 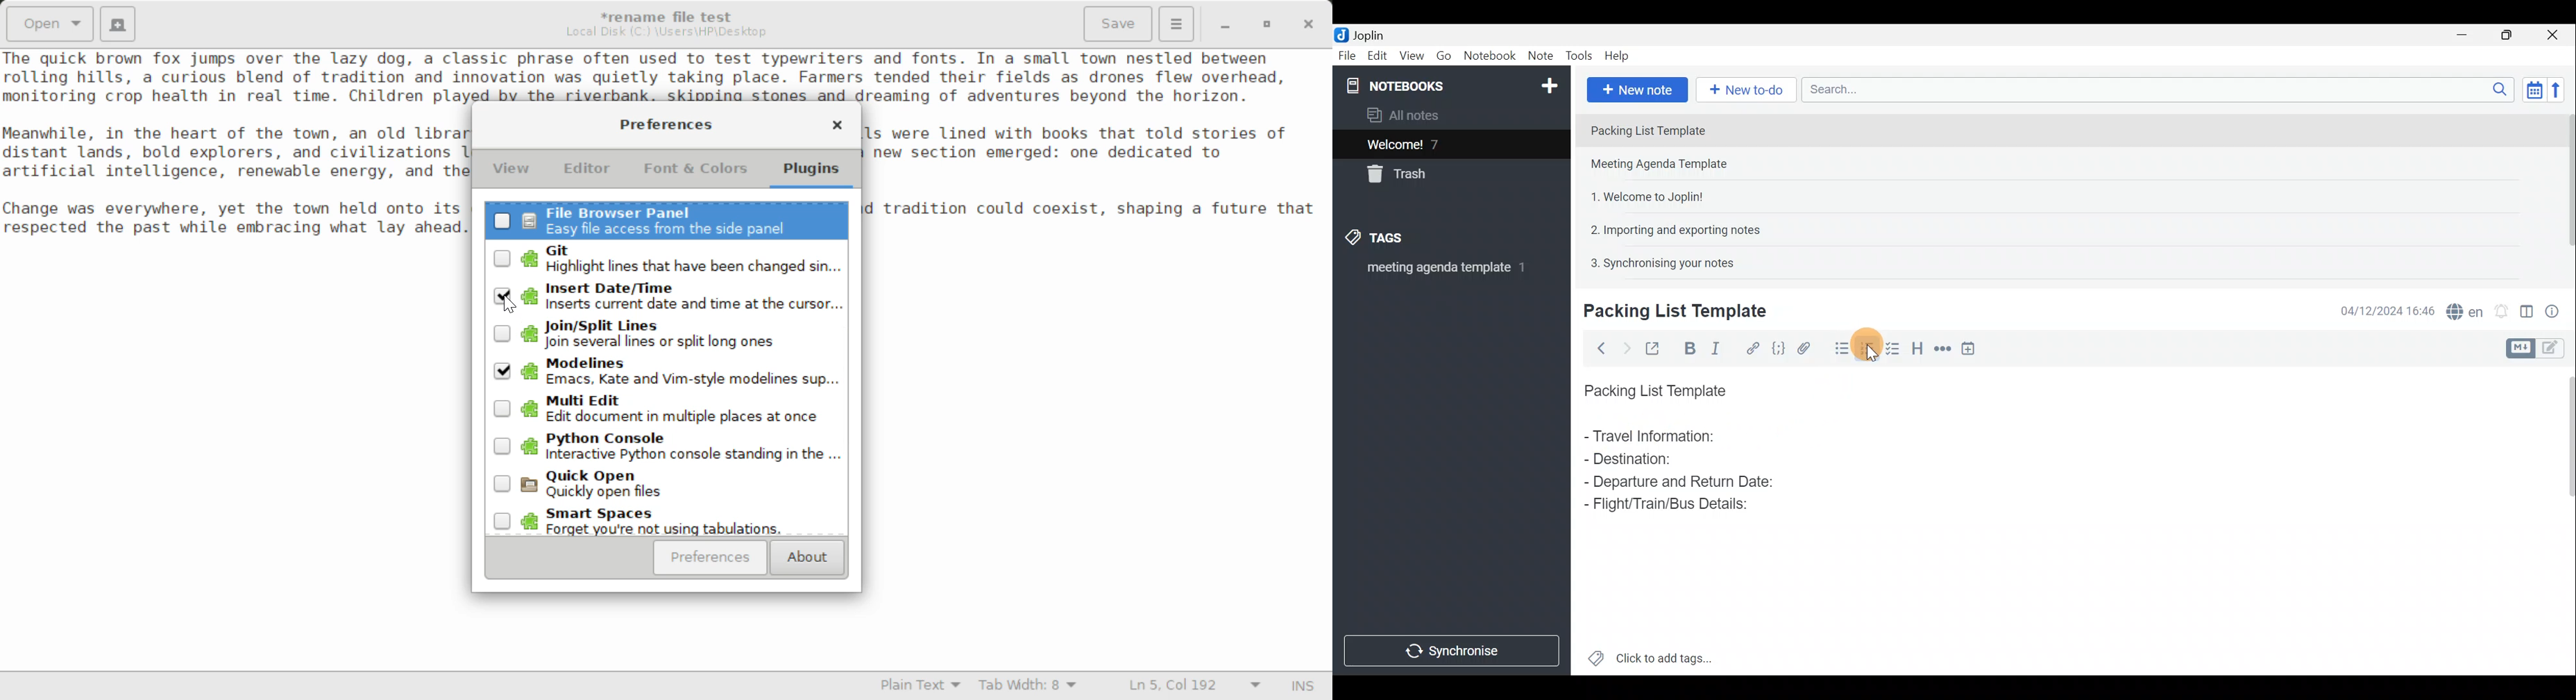 What do you see at coordinates (666, 337) in the screenshot?
I see `Unselected Join/Split Lines Plugin` at bounding box center [666, 337].